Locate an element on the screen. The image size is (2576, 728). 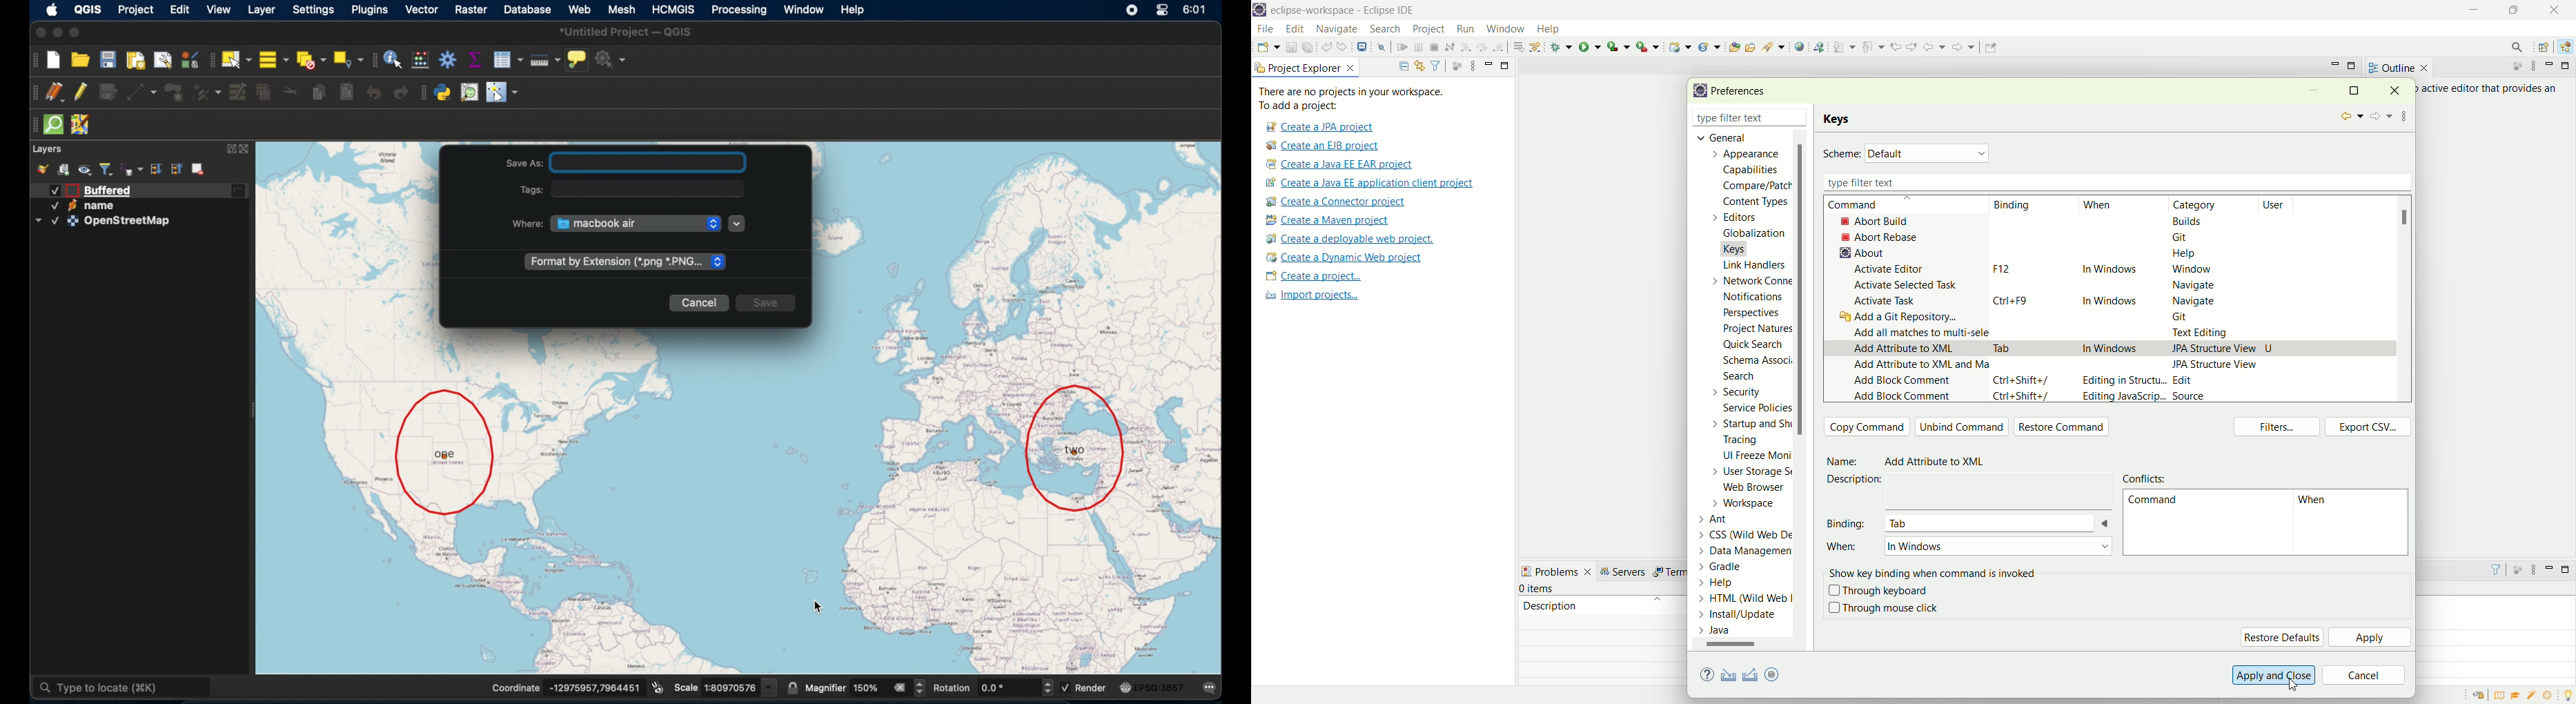
create a dynamic web project is located at coordinates (1343, 257).